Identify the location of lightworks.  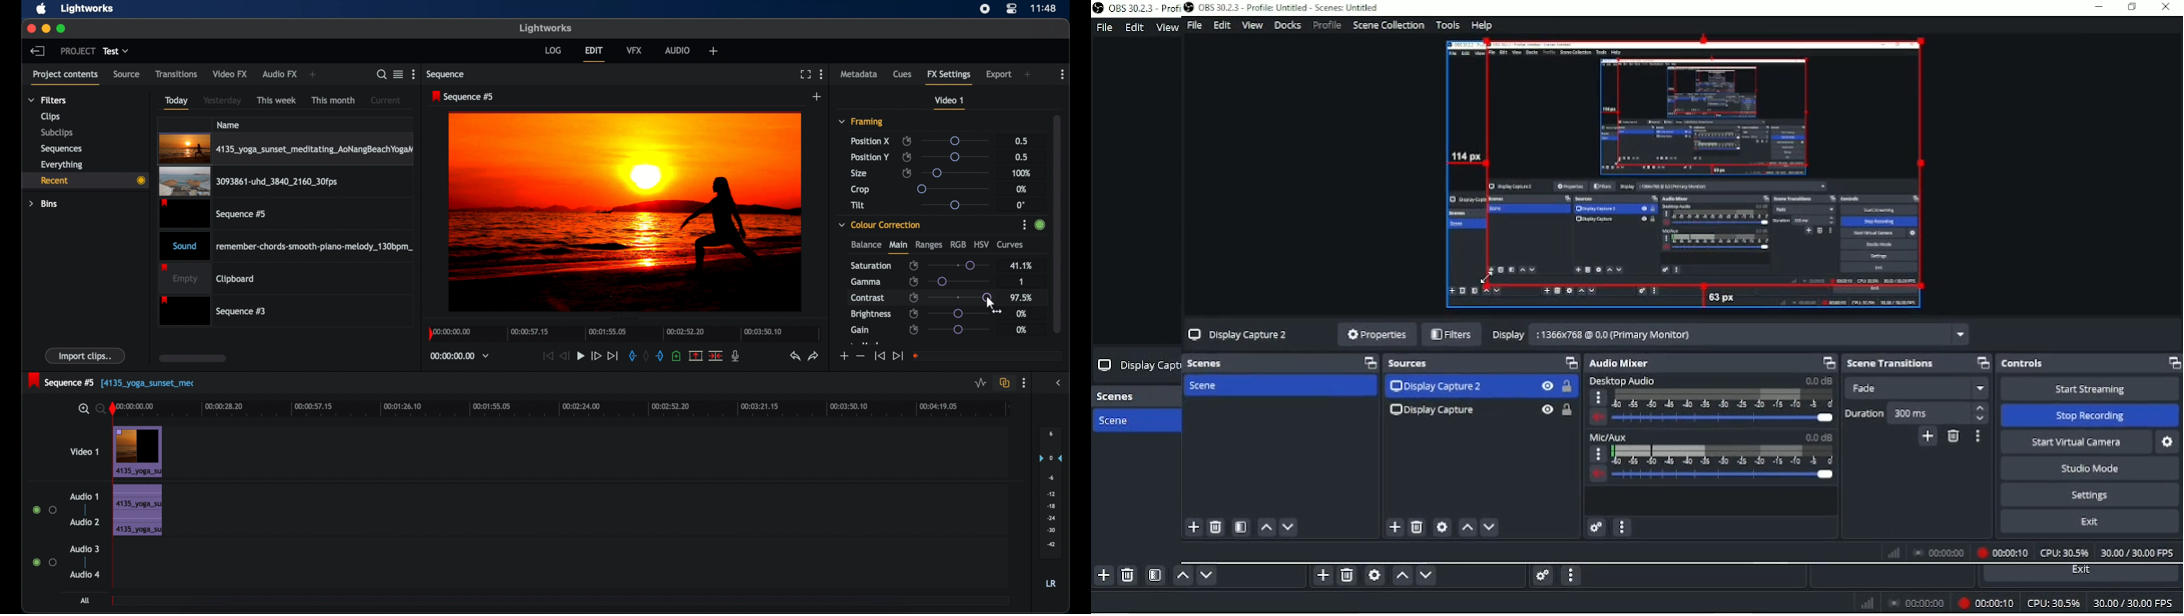
(88, 9).